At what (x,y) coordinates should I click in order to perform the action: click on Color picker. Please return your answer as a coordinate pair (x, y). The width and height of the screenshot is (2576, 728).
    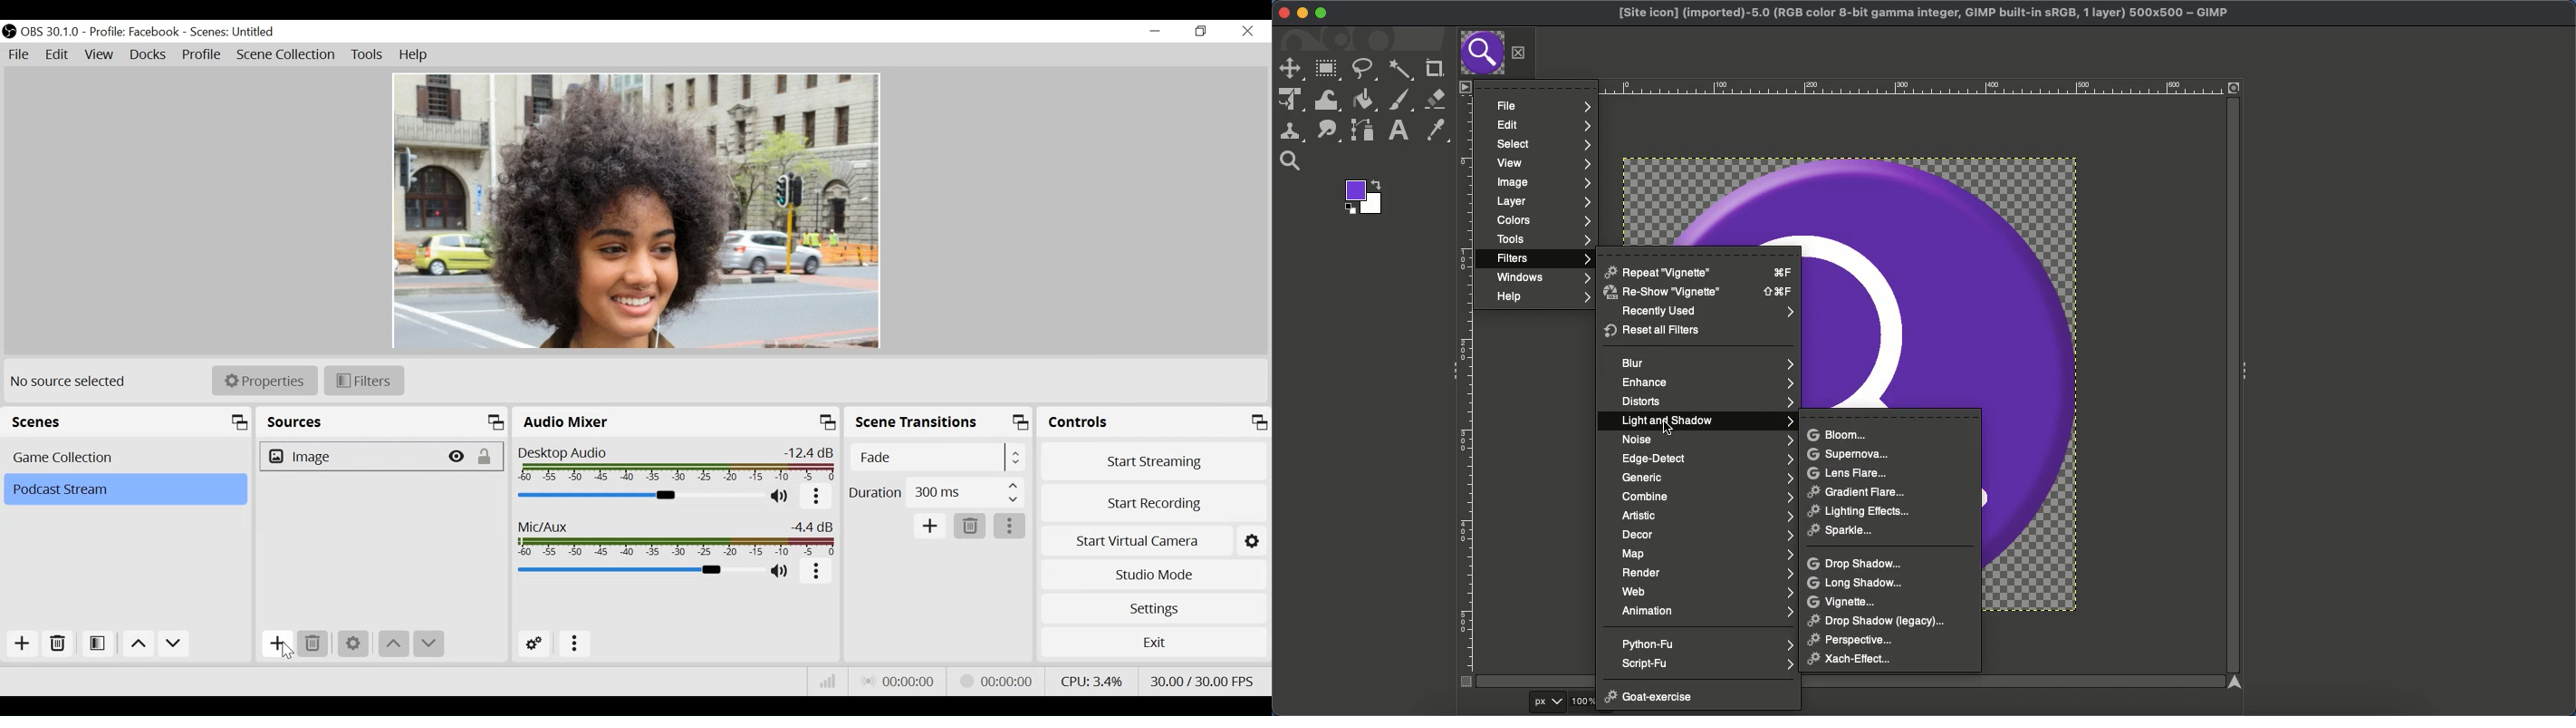
    Looking at the image, I should click on (1434, 131).